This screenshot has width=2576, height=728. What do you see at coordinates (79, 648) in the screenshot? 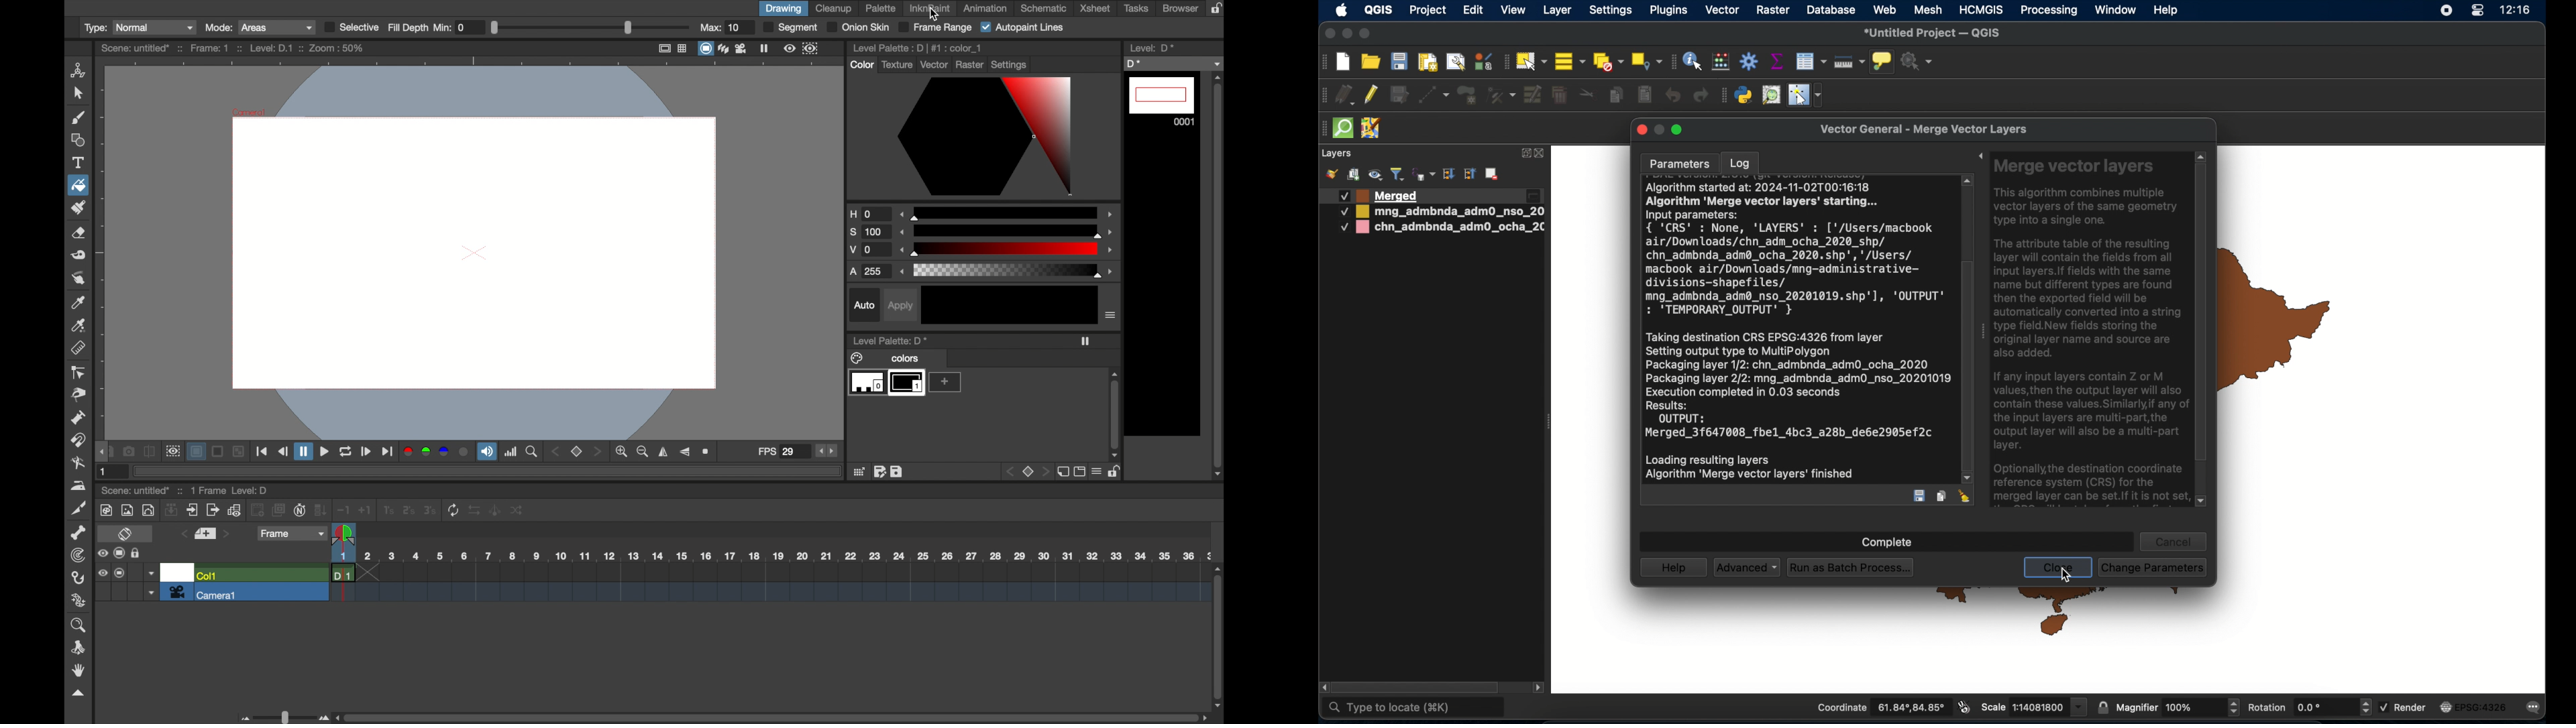
I see `rotate tool` at bounding box center [79, 648].